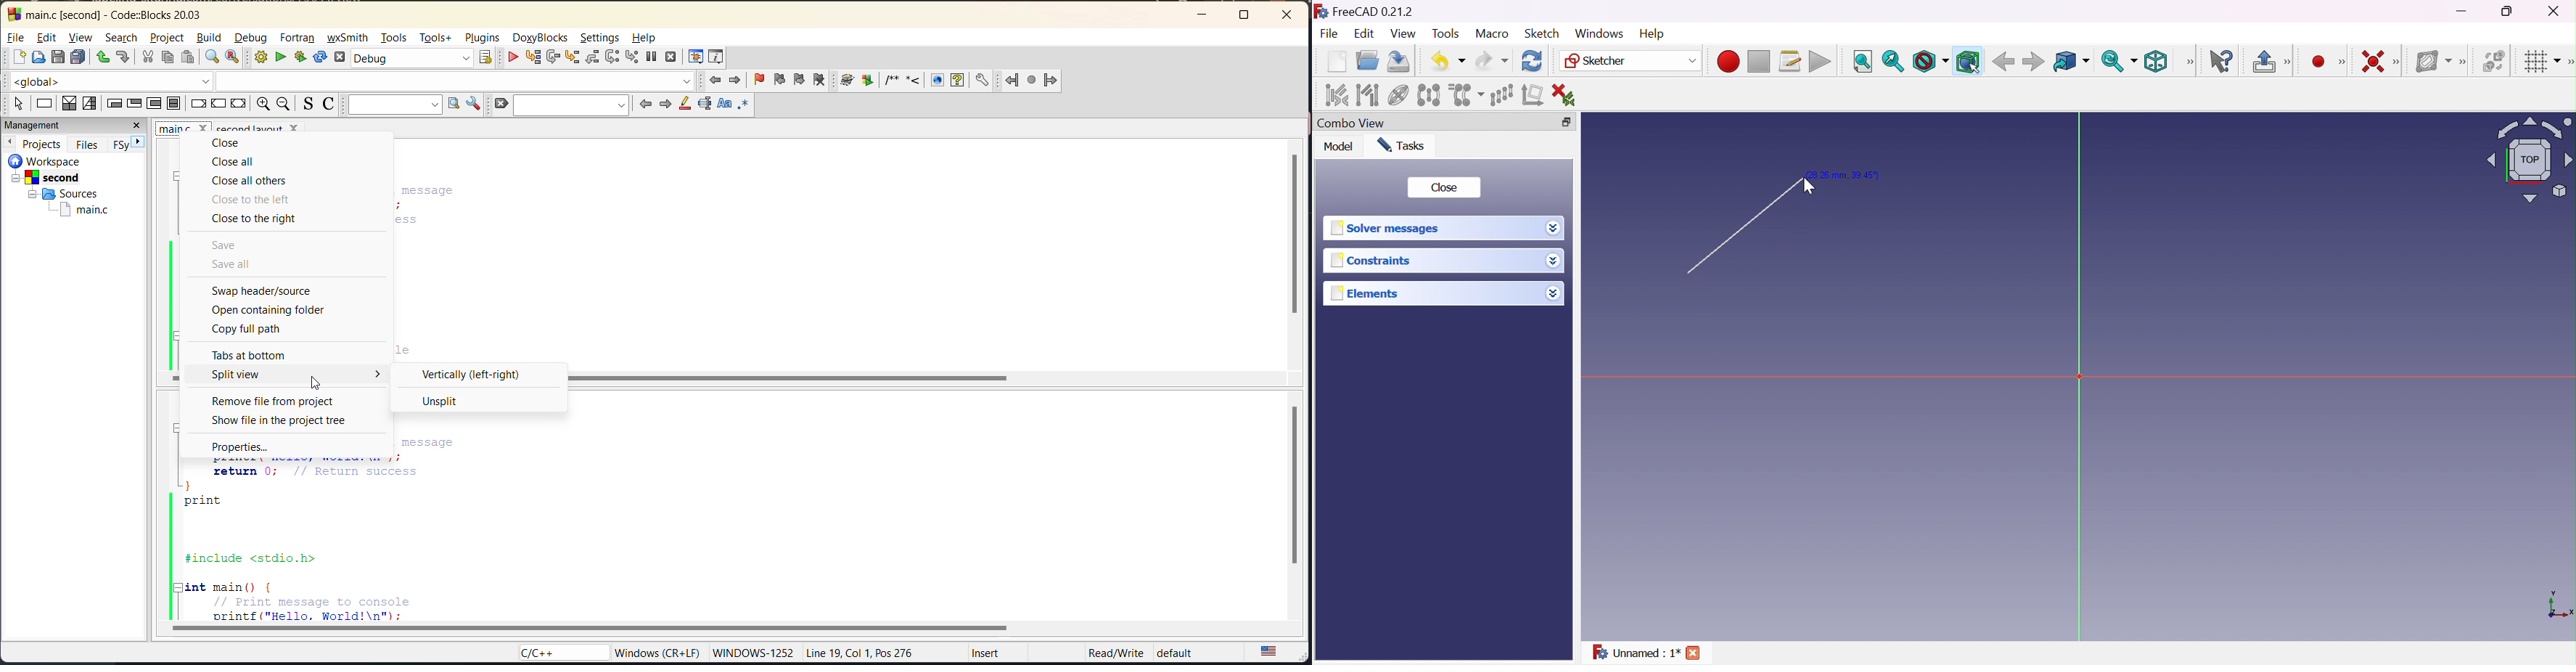 The image size is (2576, 672). What do you see at coordinates (987, 654) in the screenshot?
I see `Insert` at bounding box center [987, 654].